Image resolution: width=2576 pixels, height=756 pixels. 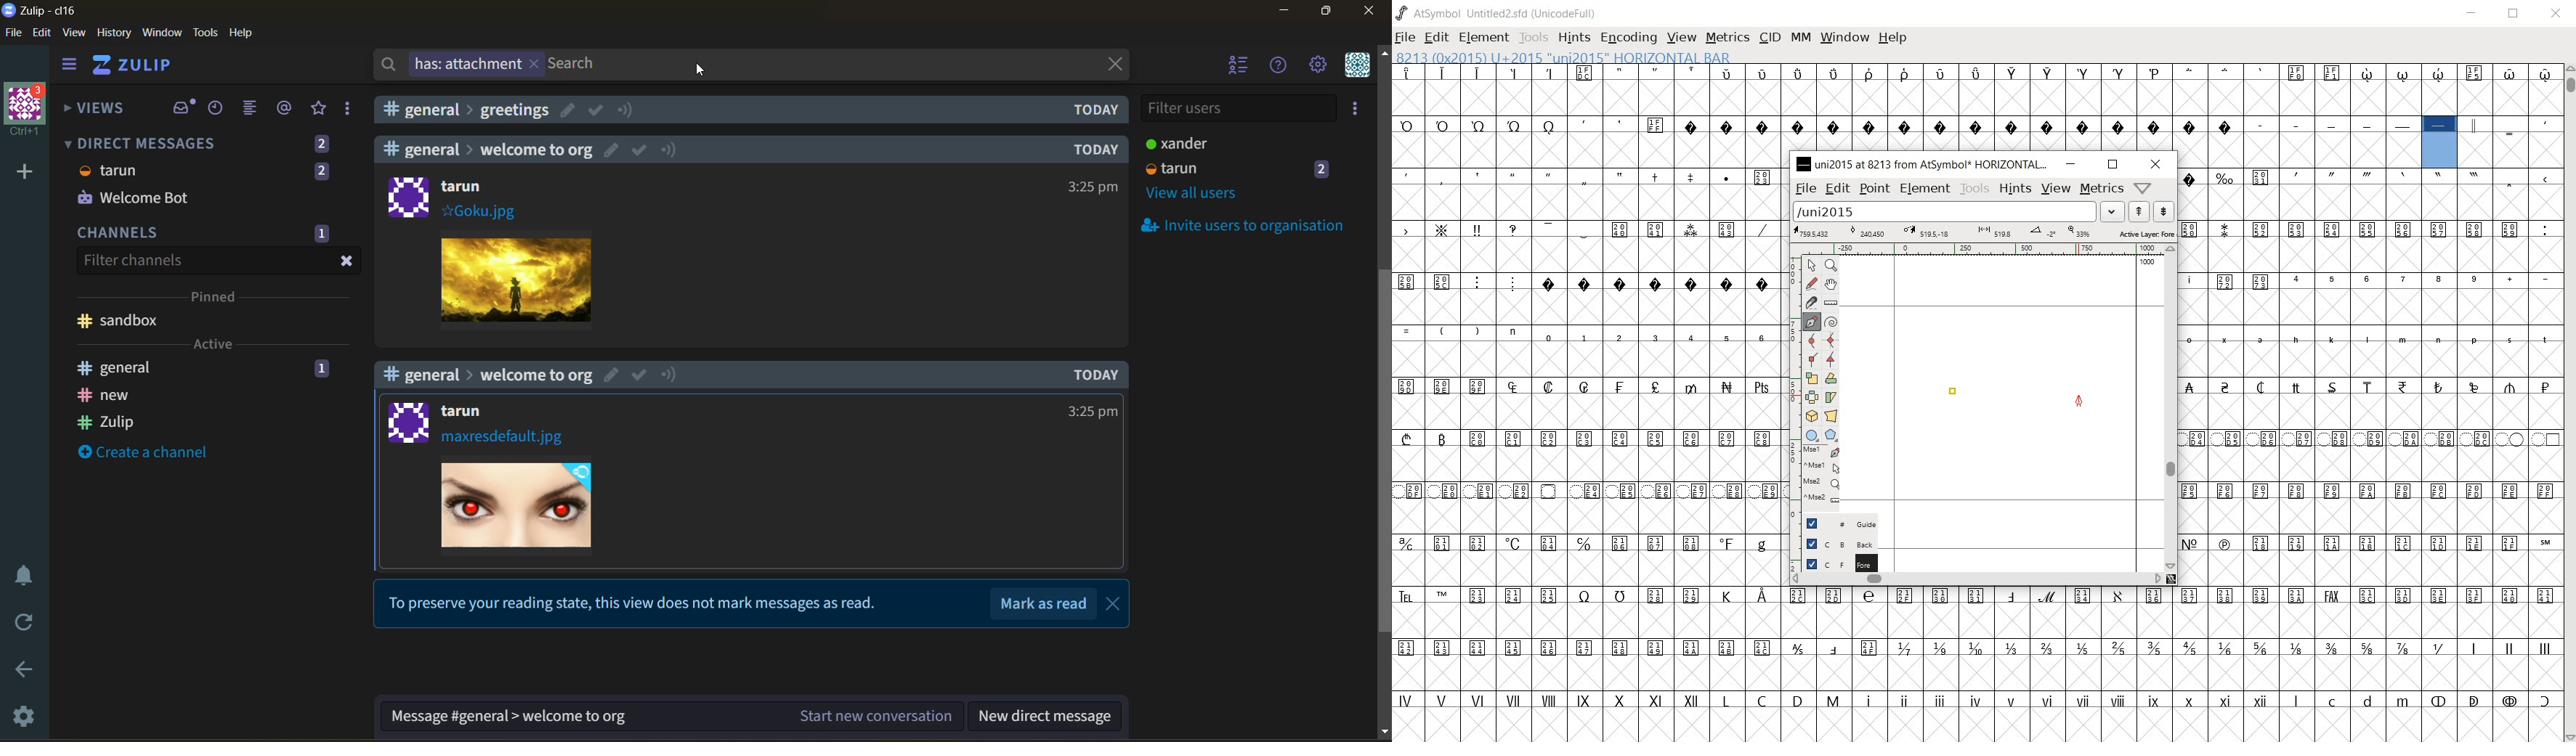 What do you see at coordinates (1832, 378) in the screenshot?
I see `Rotate the selection` at bounding box center [1832, 378].